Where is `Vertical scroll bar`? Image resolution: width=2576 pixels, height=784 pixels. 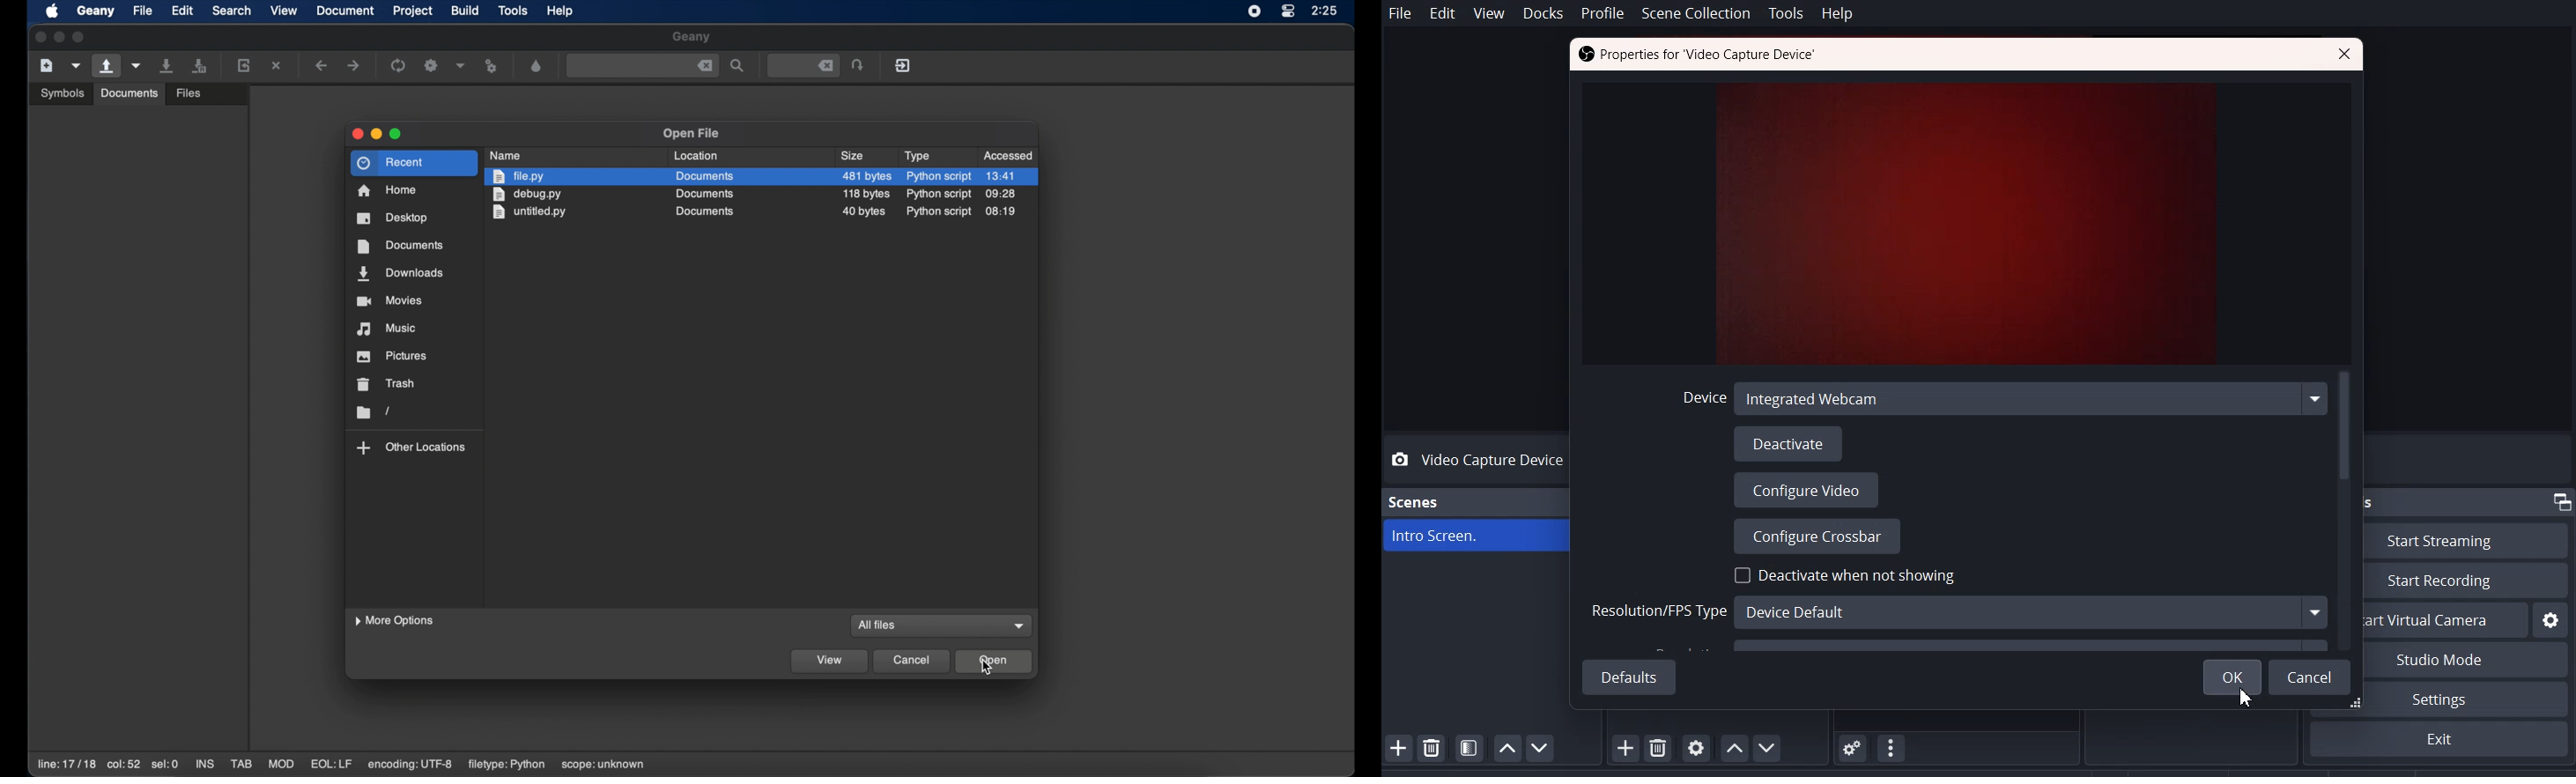
Vertical scroll bar is located at coordinates (2346, 511).